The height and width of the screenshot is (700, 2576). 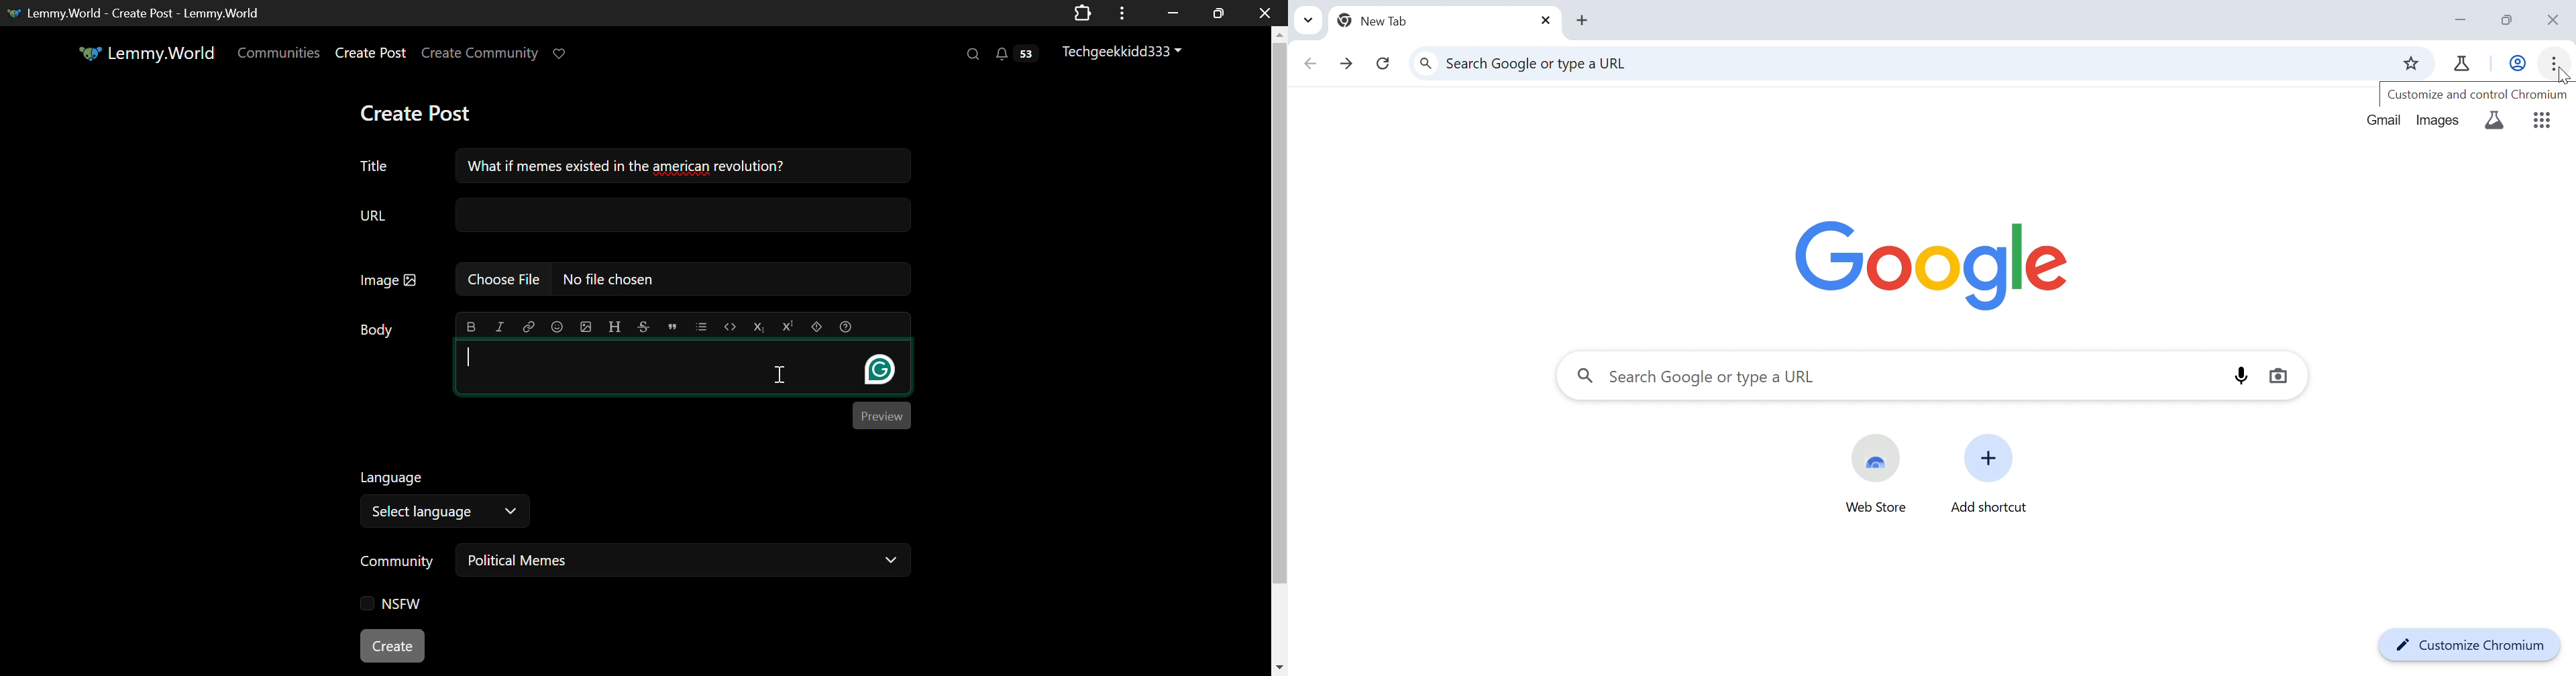 What do you see at coordinates (1931, 268) in the screenshot?
I see `Google` at bounding box center [1931, 268].